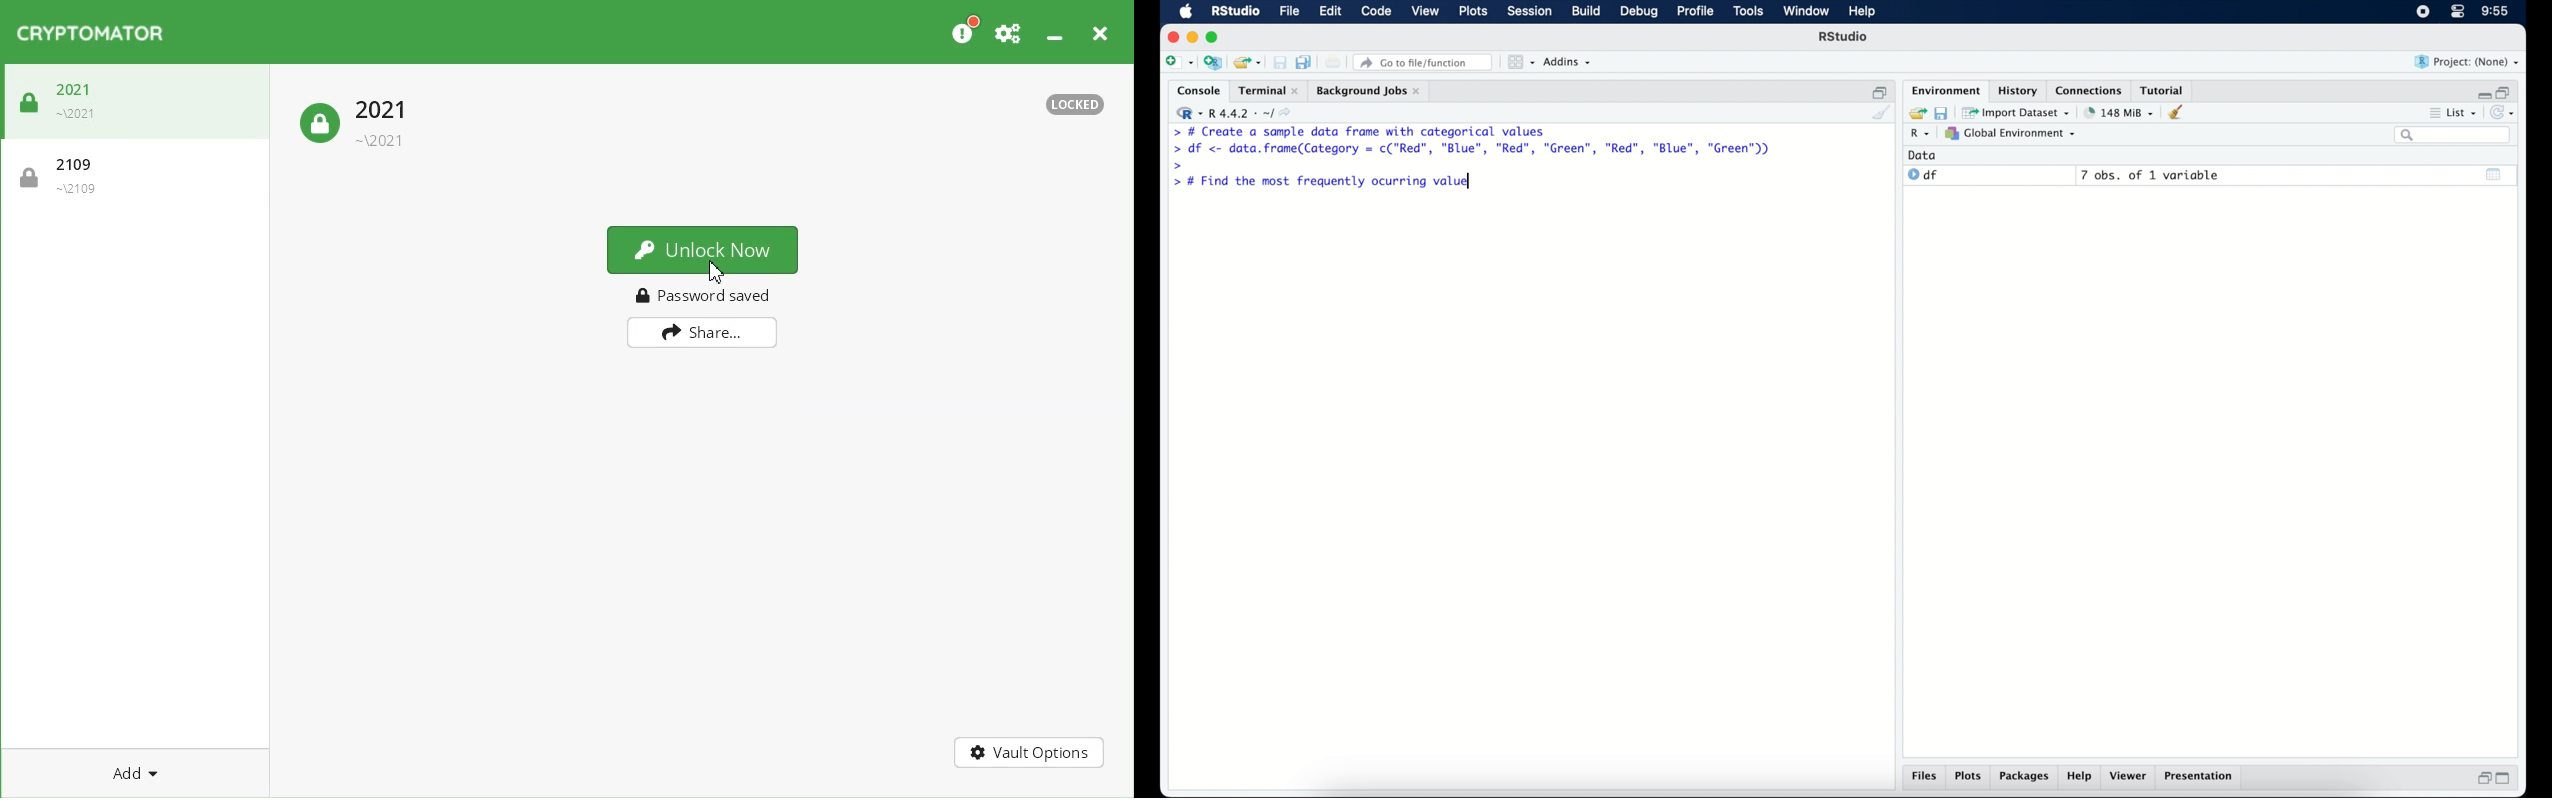 The width and height of the screenshot is (2576, 812). I want to click on > # Find the most frequently ocurring value|, so click(1331, 182).